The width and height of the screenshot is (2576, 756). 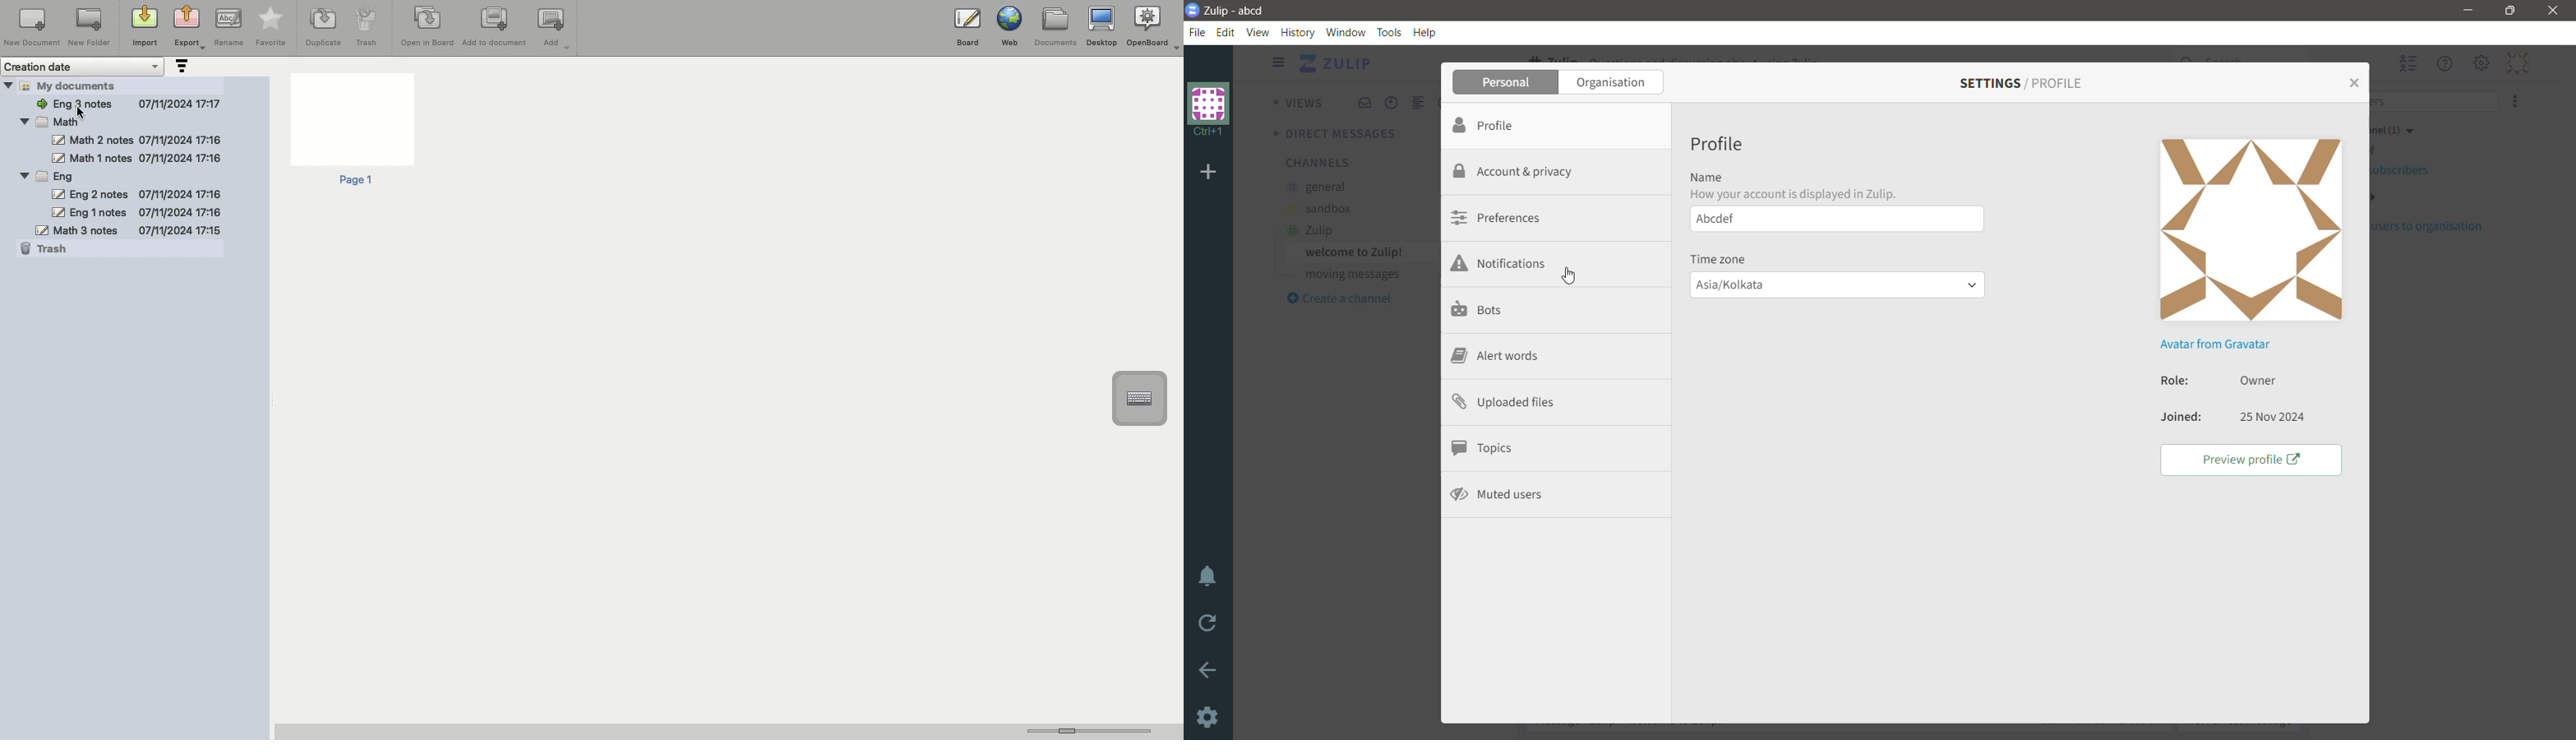 What do you see at coordinates (1799, 185) in the screenshot?
I see `Name` at bounding box center [1799, 185].